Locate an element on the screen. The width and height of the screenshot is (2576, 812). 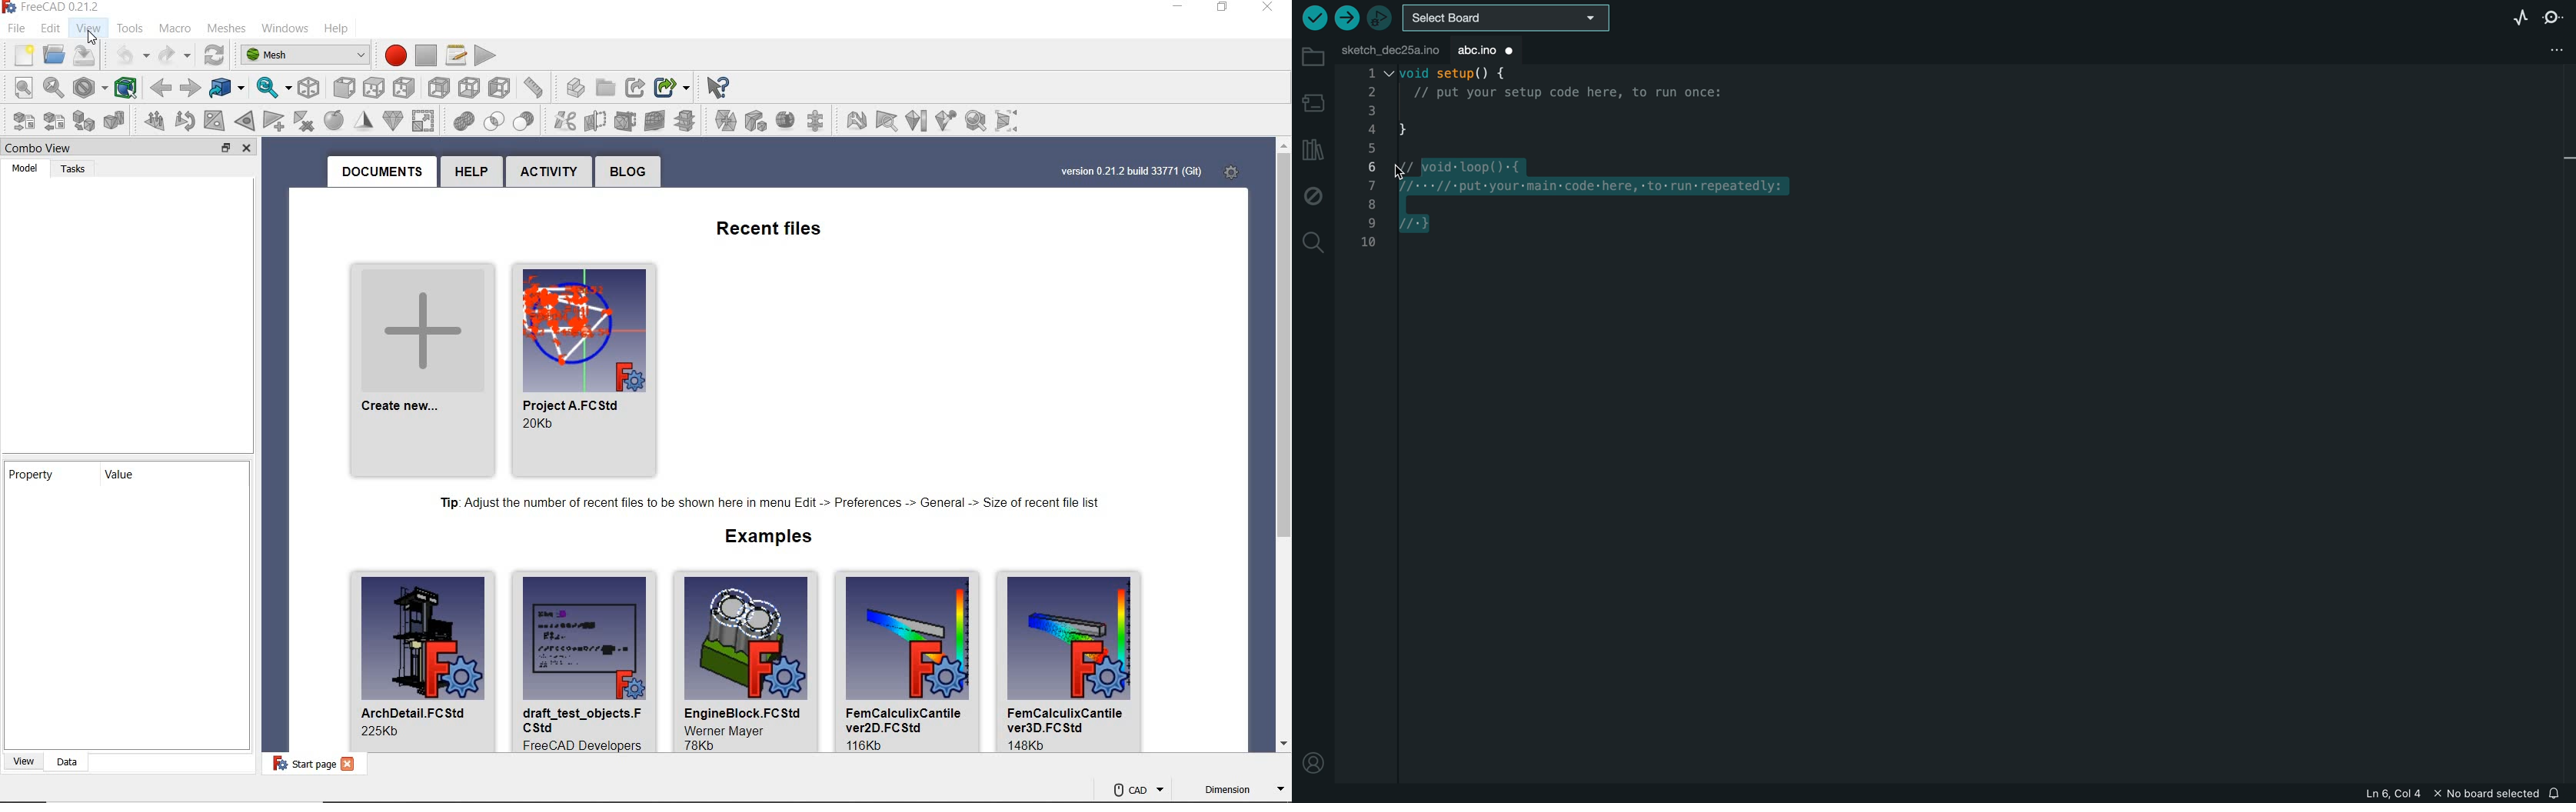
smooth is located at coordinates (335, 120).